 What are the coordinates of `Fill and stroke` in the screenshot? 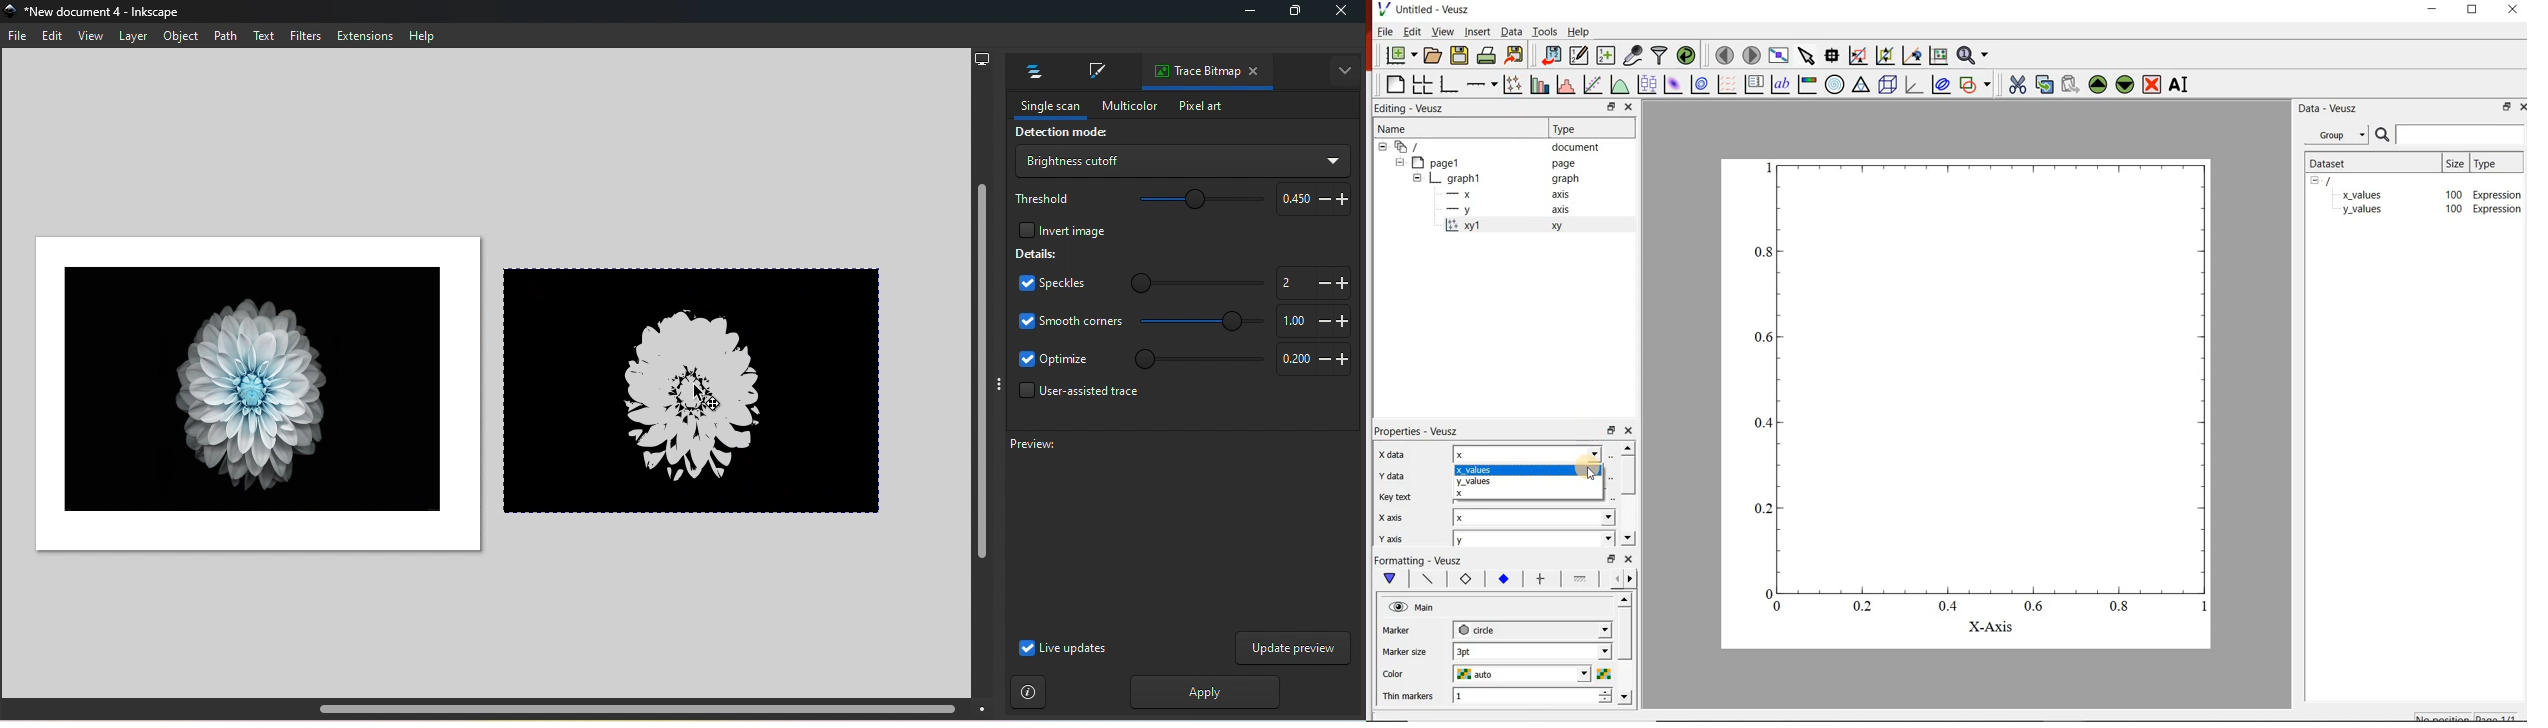 It's located at (1094, 73).